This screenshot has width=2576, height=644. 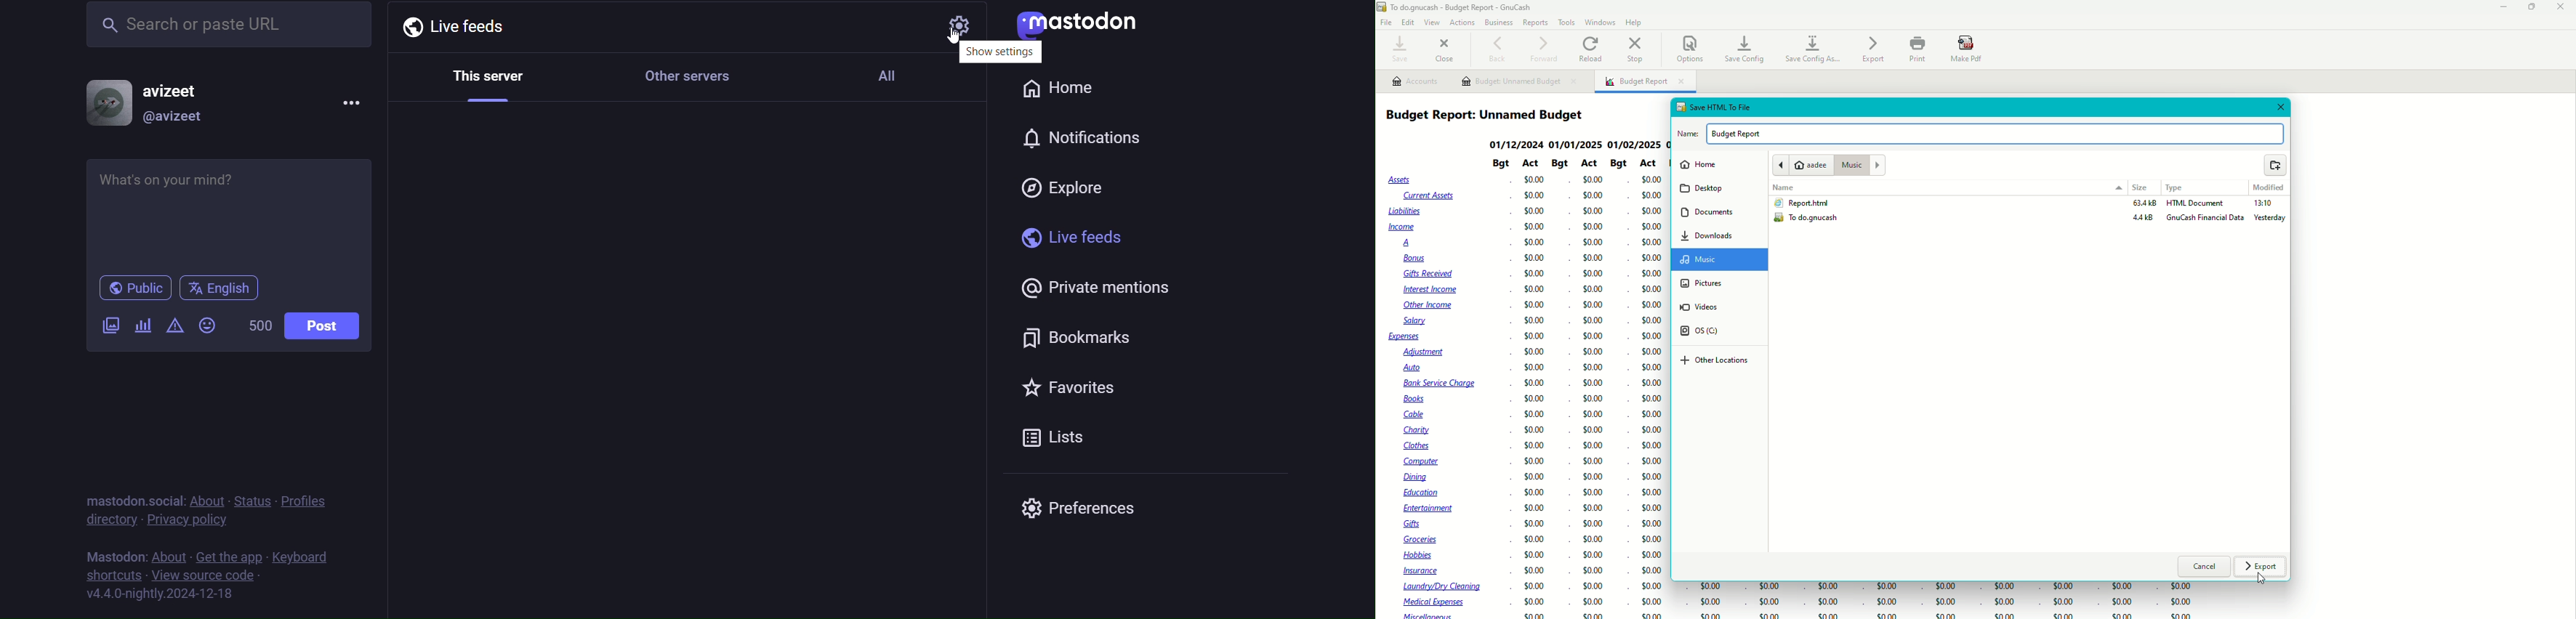 What do you see at coordinates (2261, 580) in the screenshot?
I see `Cursor` at bounding box center [2261, 580].